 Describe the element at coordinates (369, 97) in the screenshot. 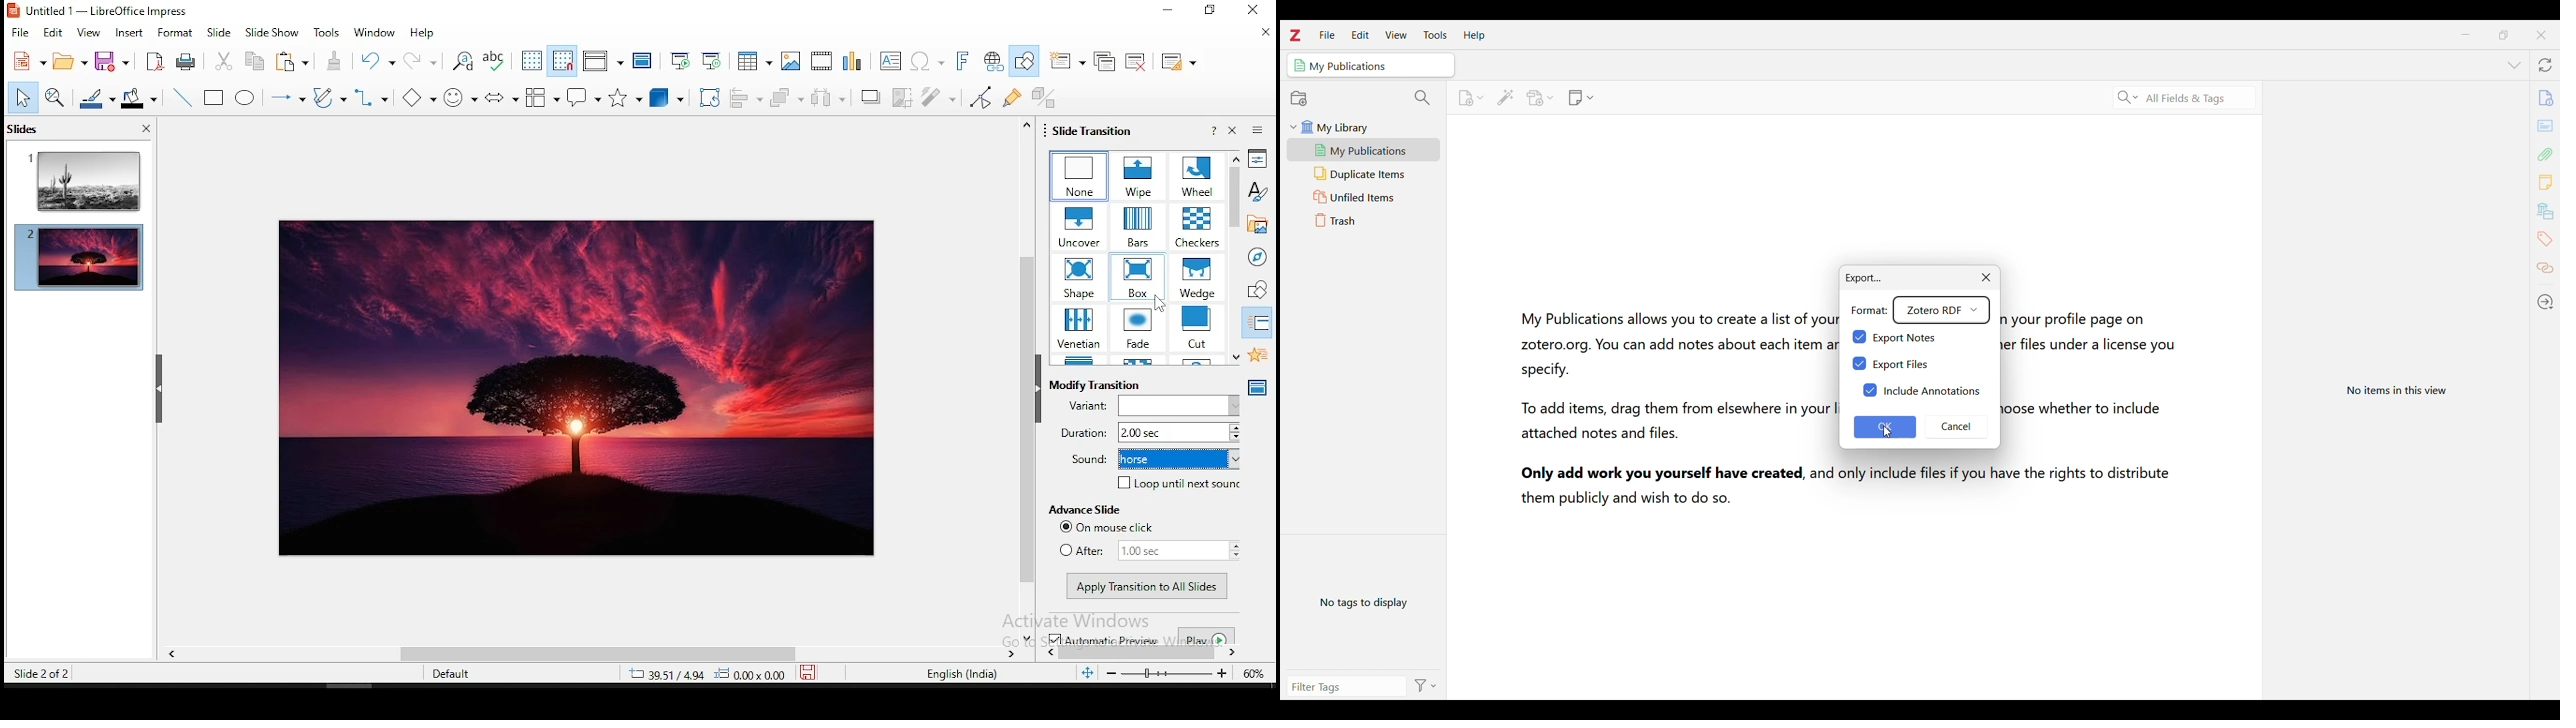

I see `connectors` at that location.